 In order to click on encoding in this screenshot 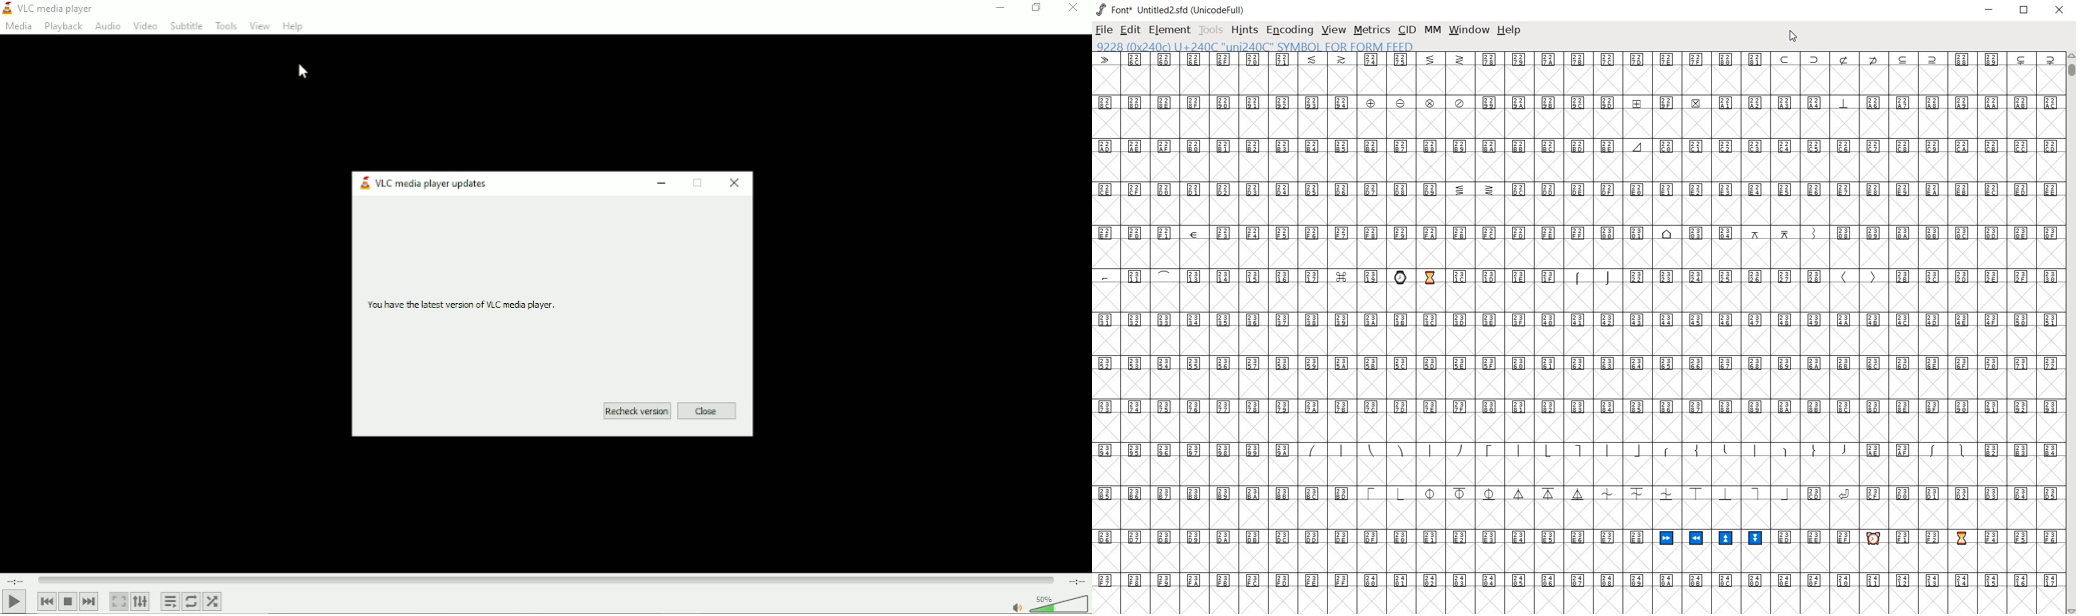, I will do `click(1290, 31)`.